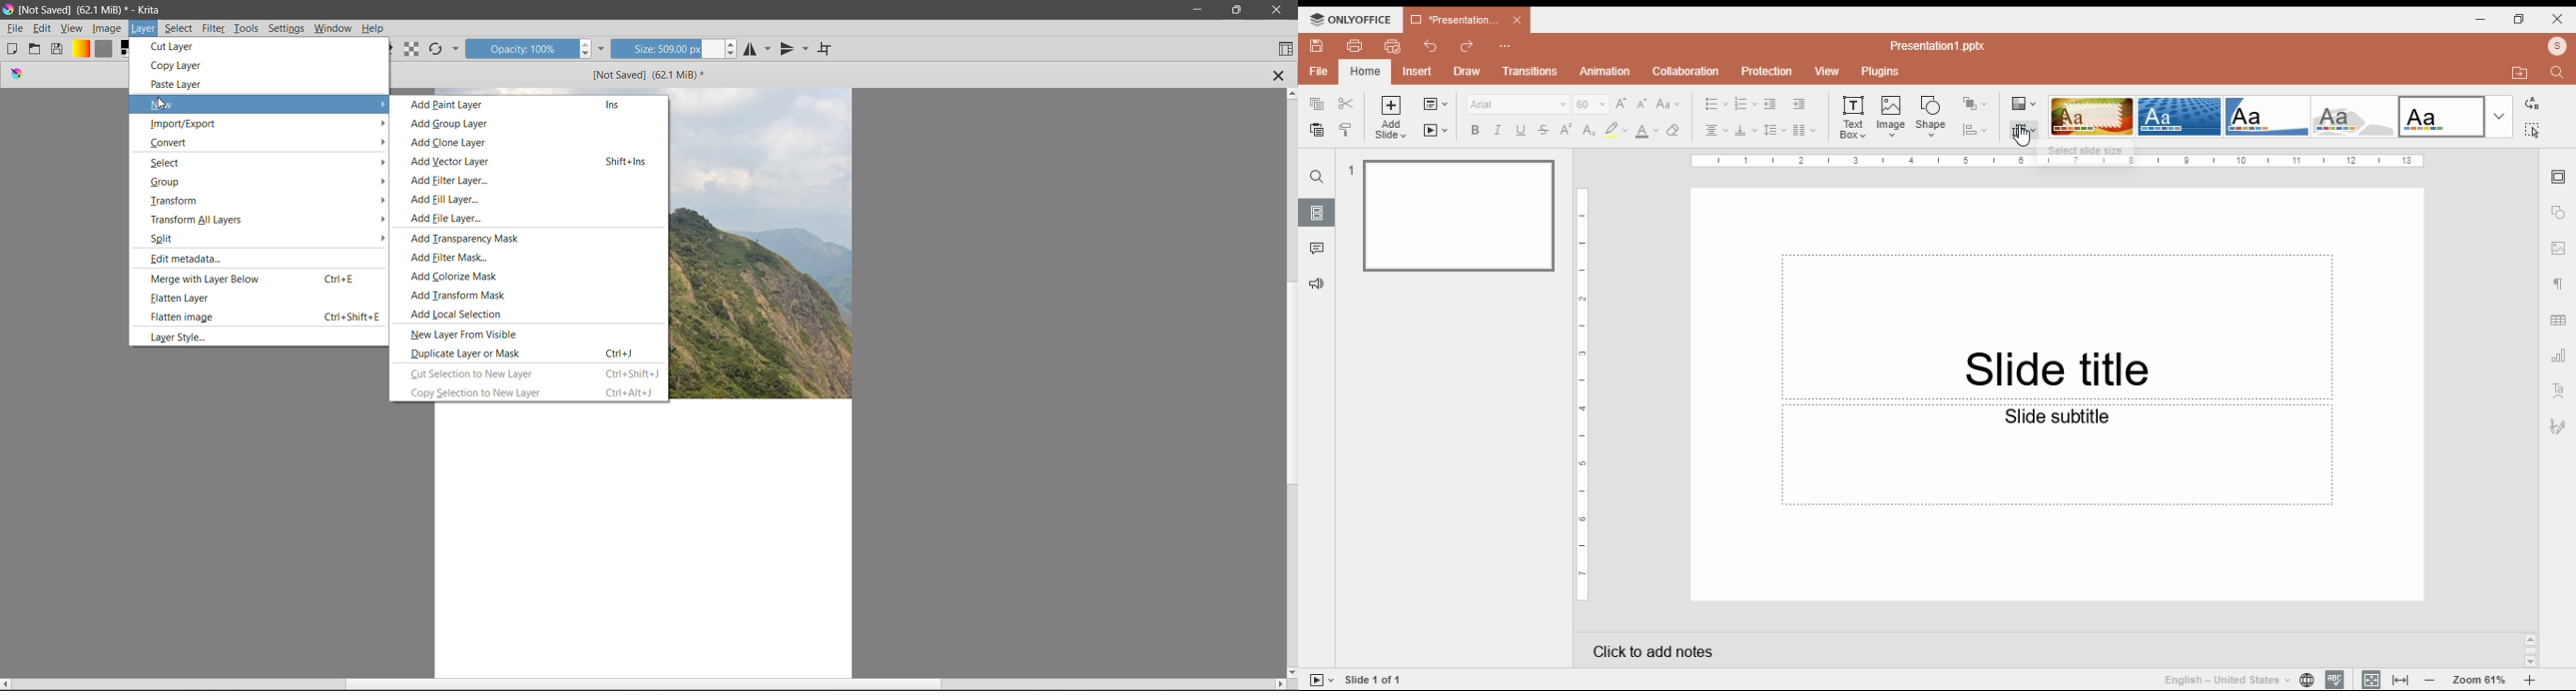 This screenshot has height=700, width=2576. I want to click on click add notes, so click(1649, 647).